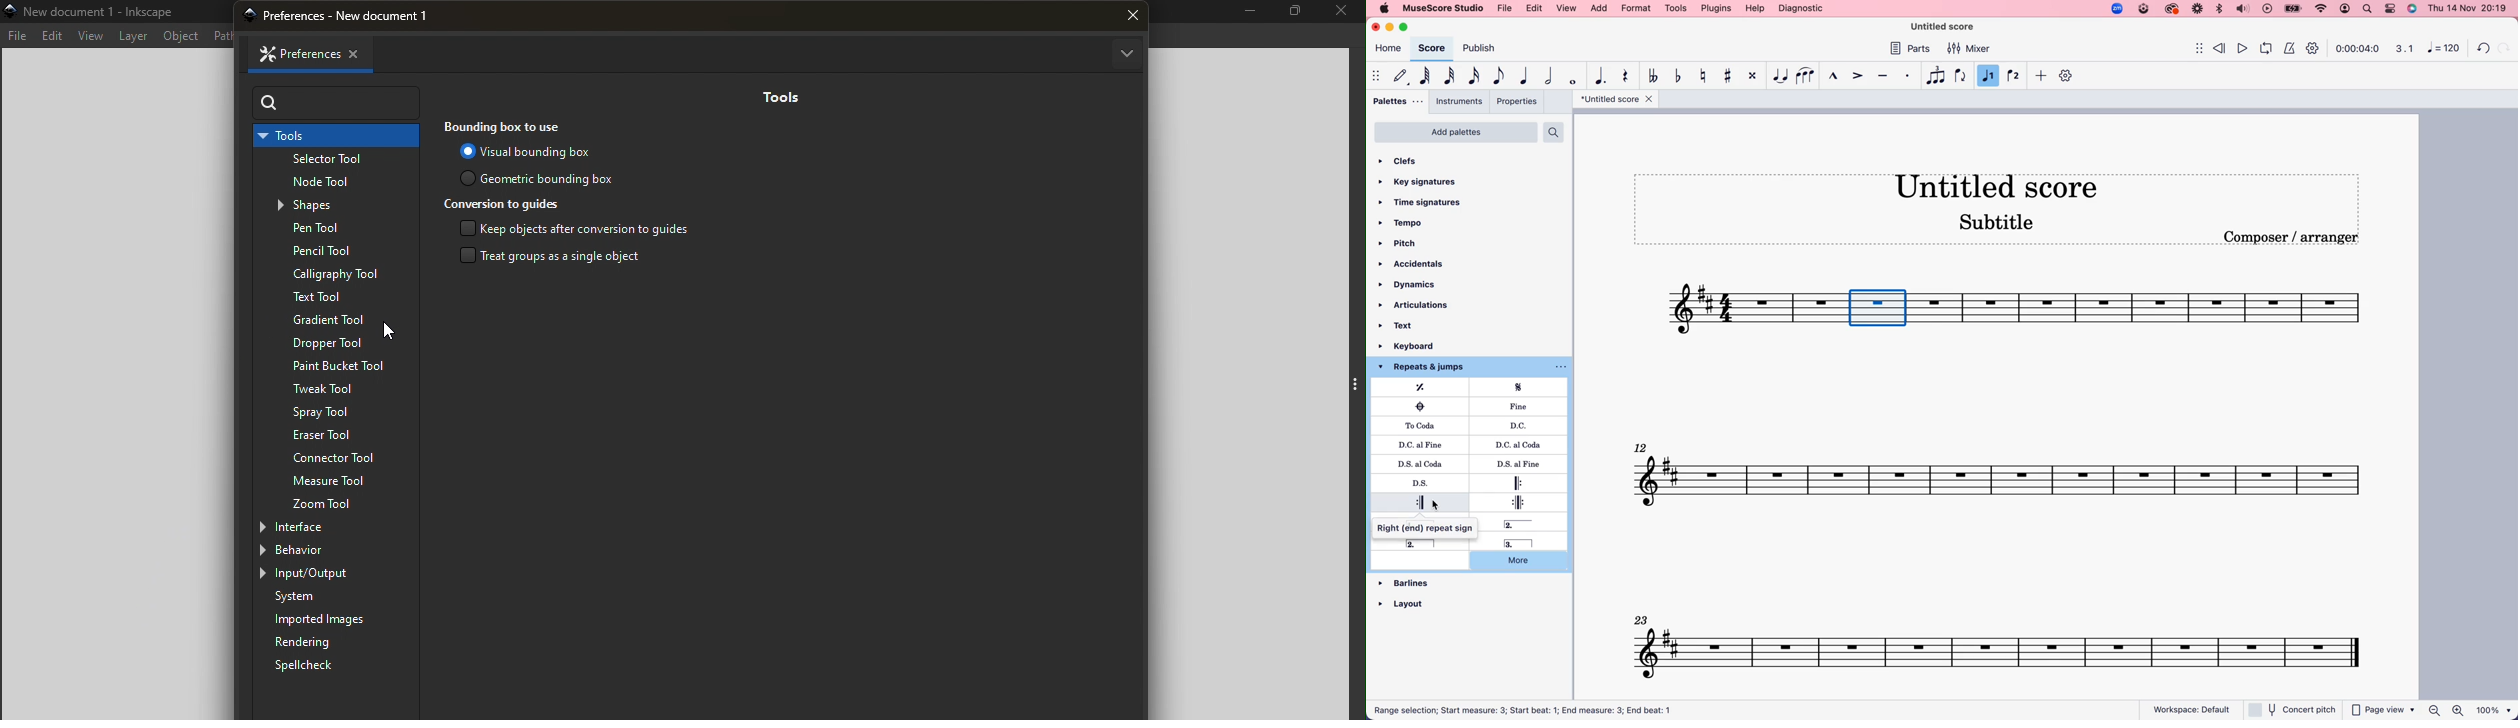 The image size is (2520, 728). What do you see at coordinates (1407, 244) in the screenshot?
I see `pitch` at bounding box center [1407, 244].